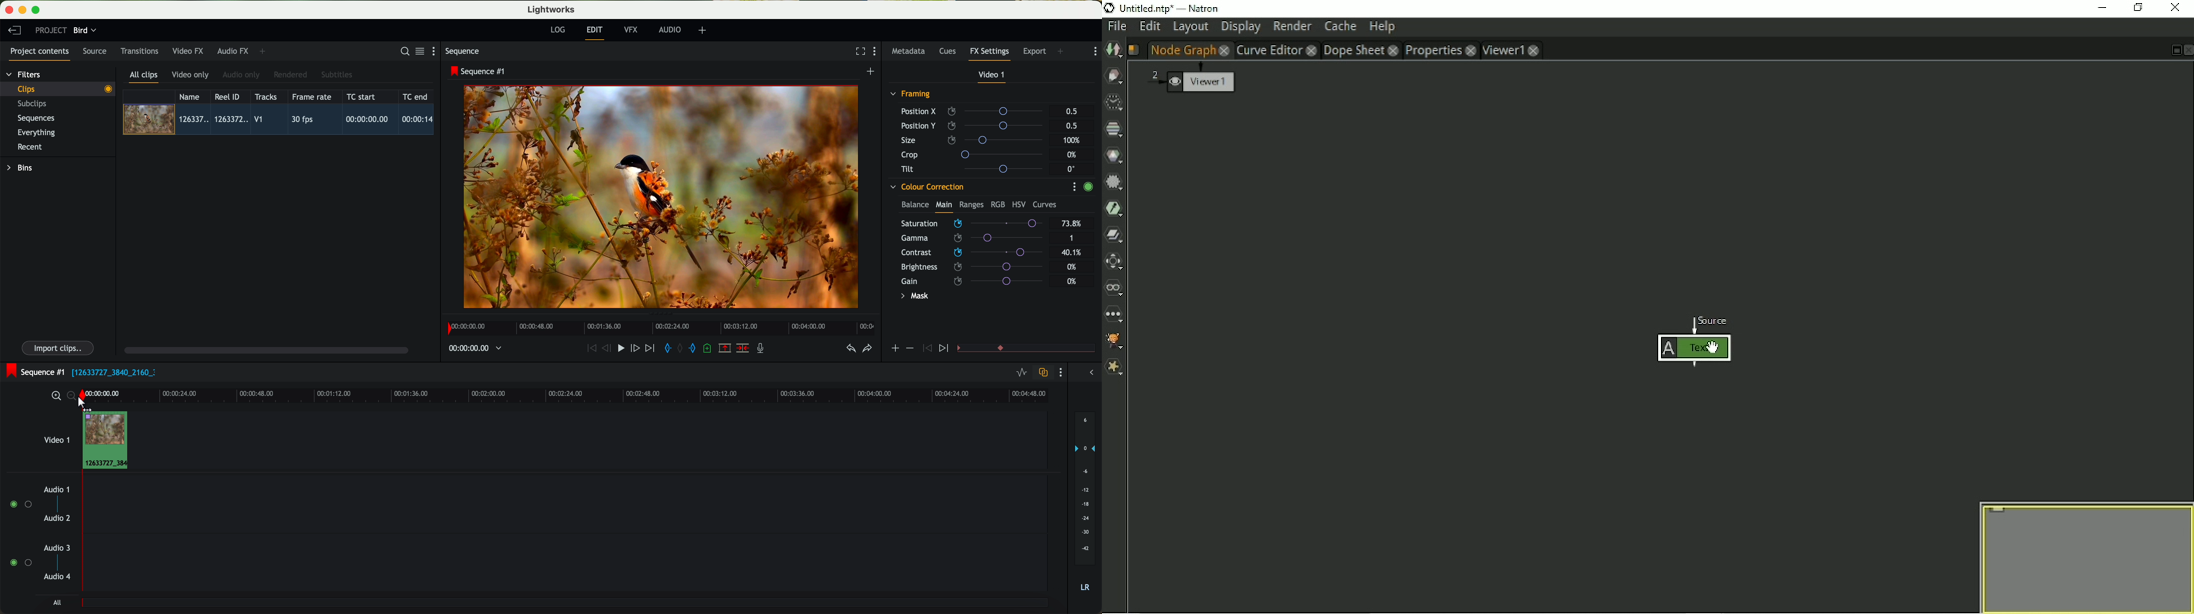 The image size is (2212, 616). I want to click on add, remove and create layouts, so click(704, 31).